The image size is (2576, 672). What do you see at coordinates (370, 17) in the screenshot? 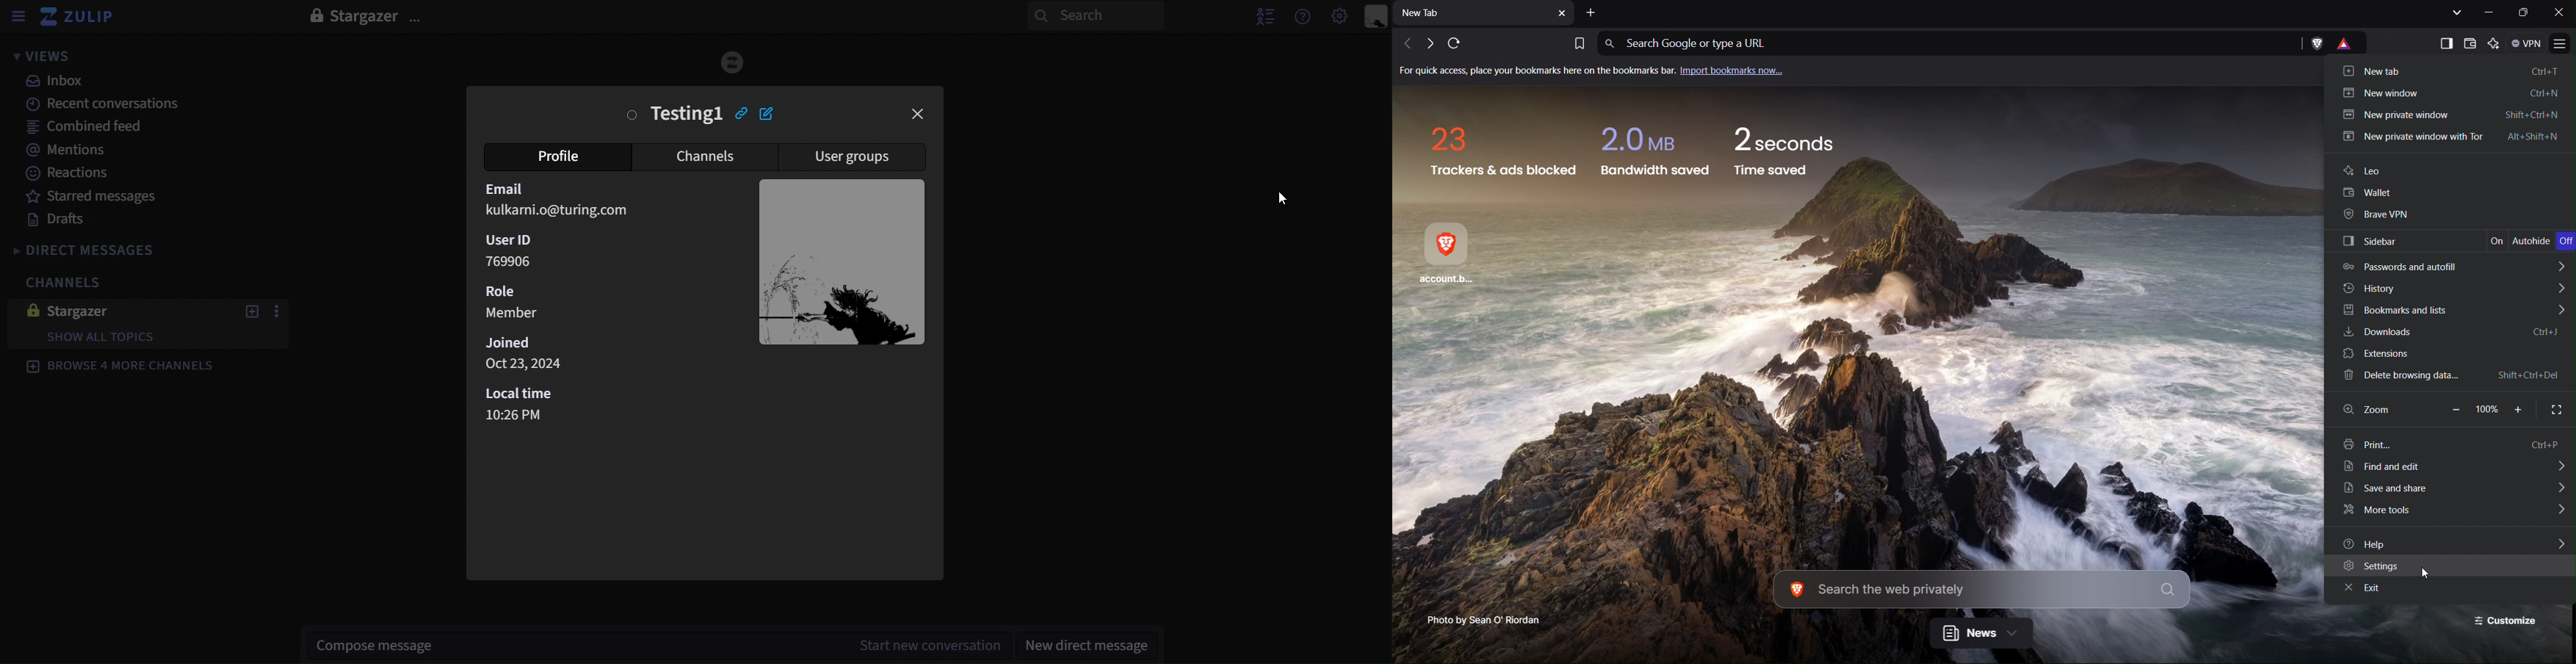
I see `stargazer` at bounding box center [370, 17].